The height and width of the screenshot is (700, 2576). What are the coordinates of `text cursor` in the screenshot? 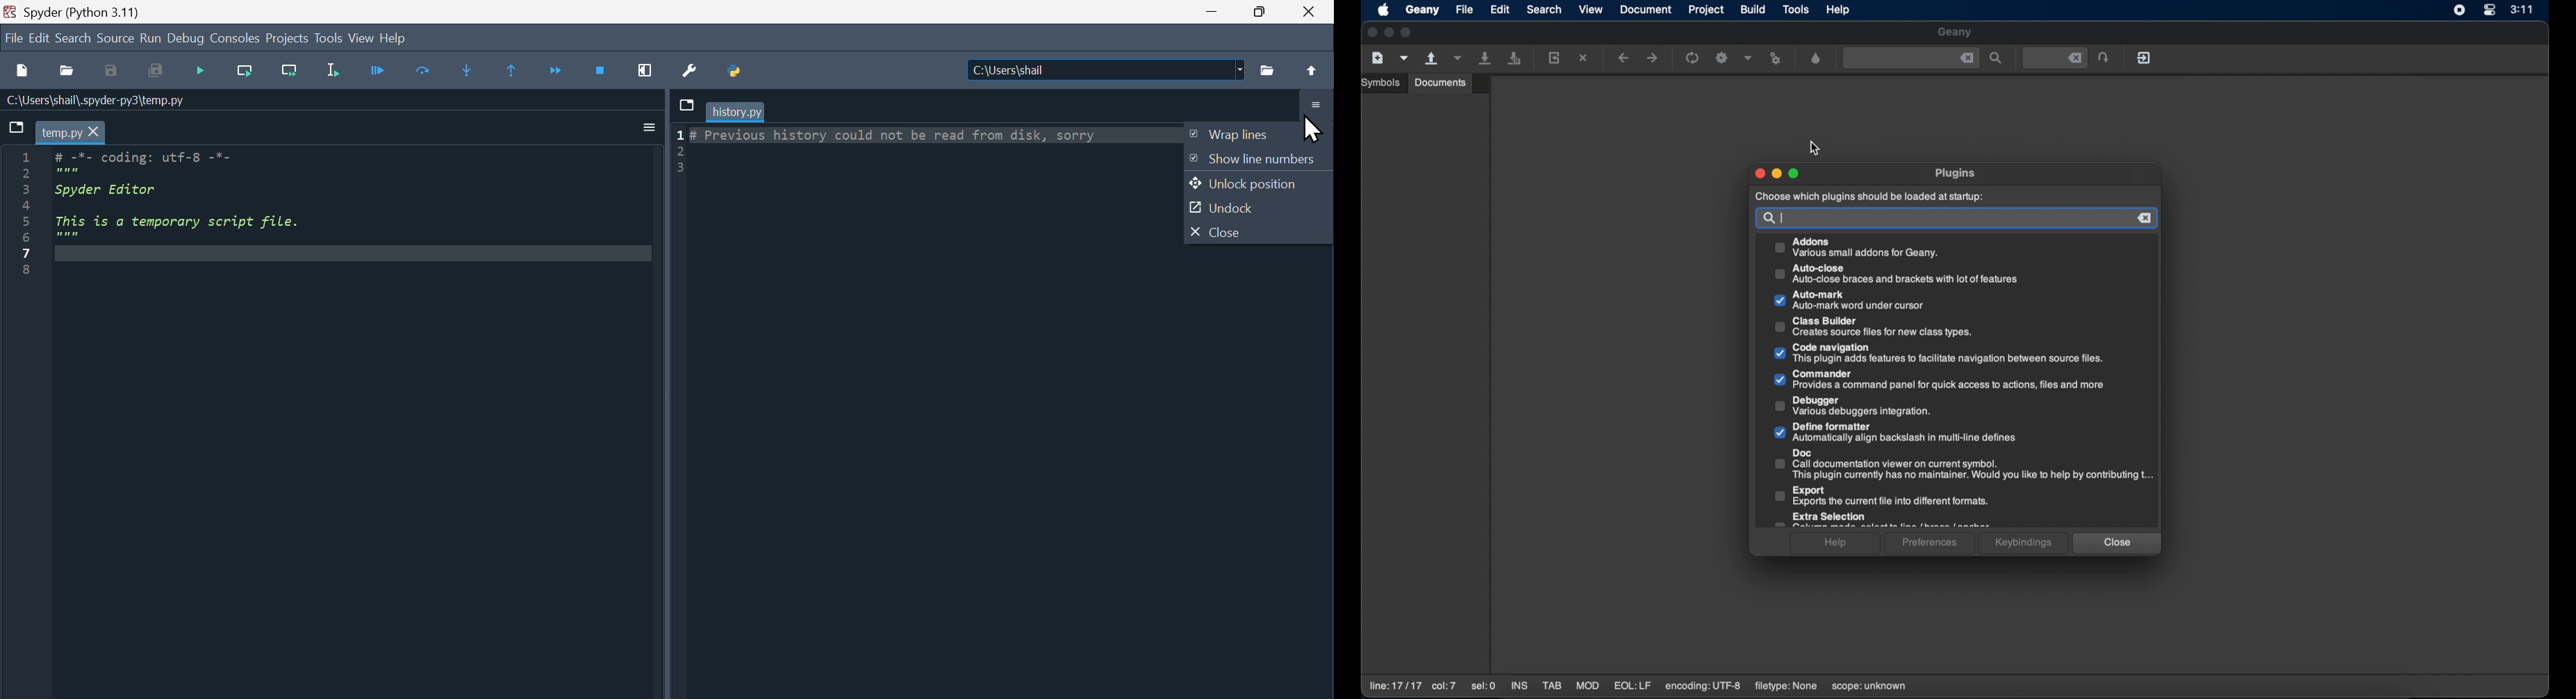 It's located at (1783, 217).